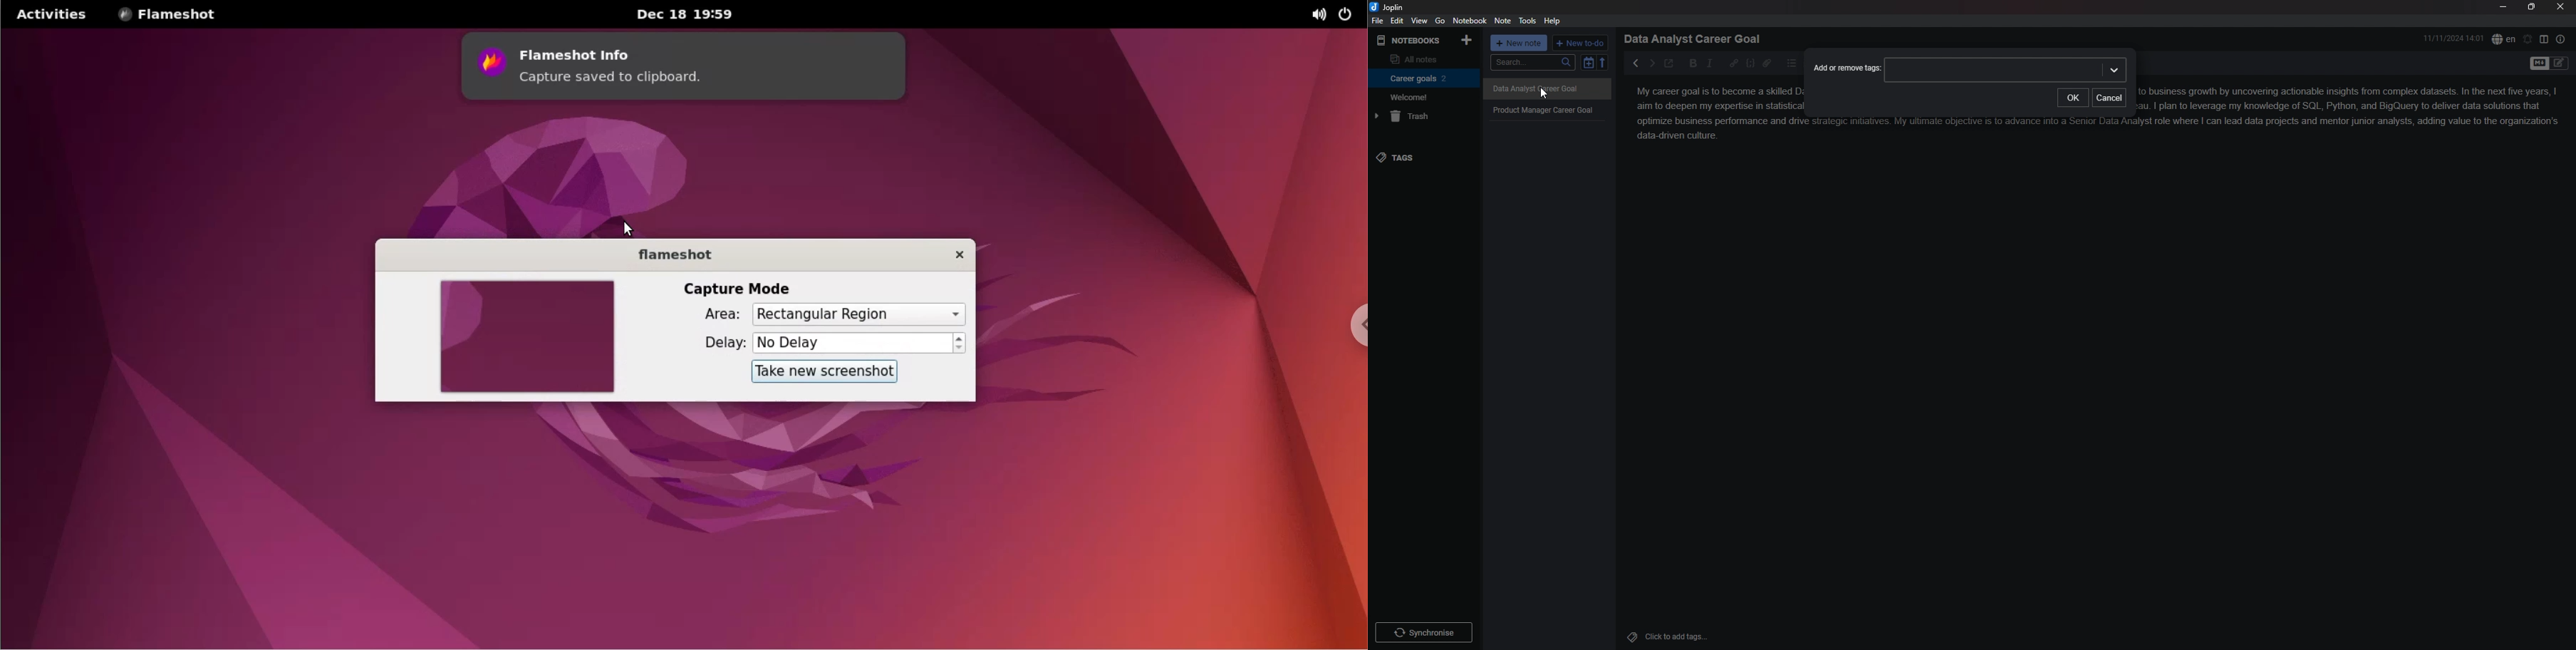 The height and width of the screenshot is (672, 2576). What do you see at coordinates (1519, 43) in the screenshot?
I see `+ new note` at bounding box center [1519, 43].